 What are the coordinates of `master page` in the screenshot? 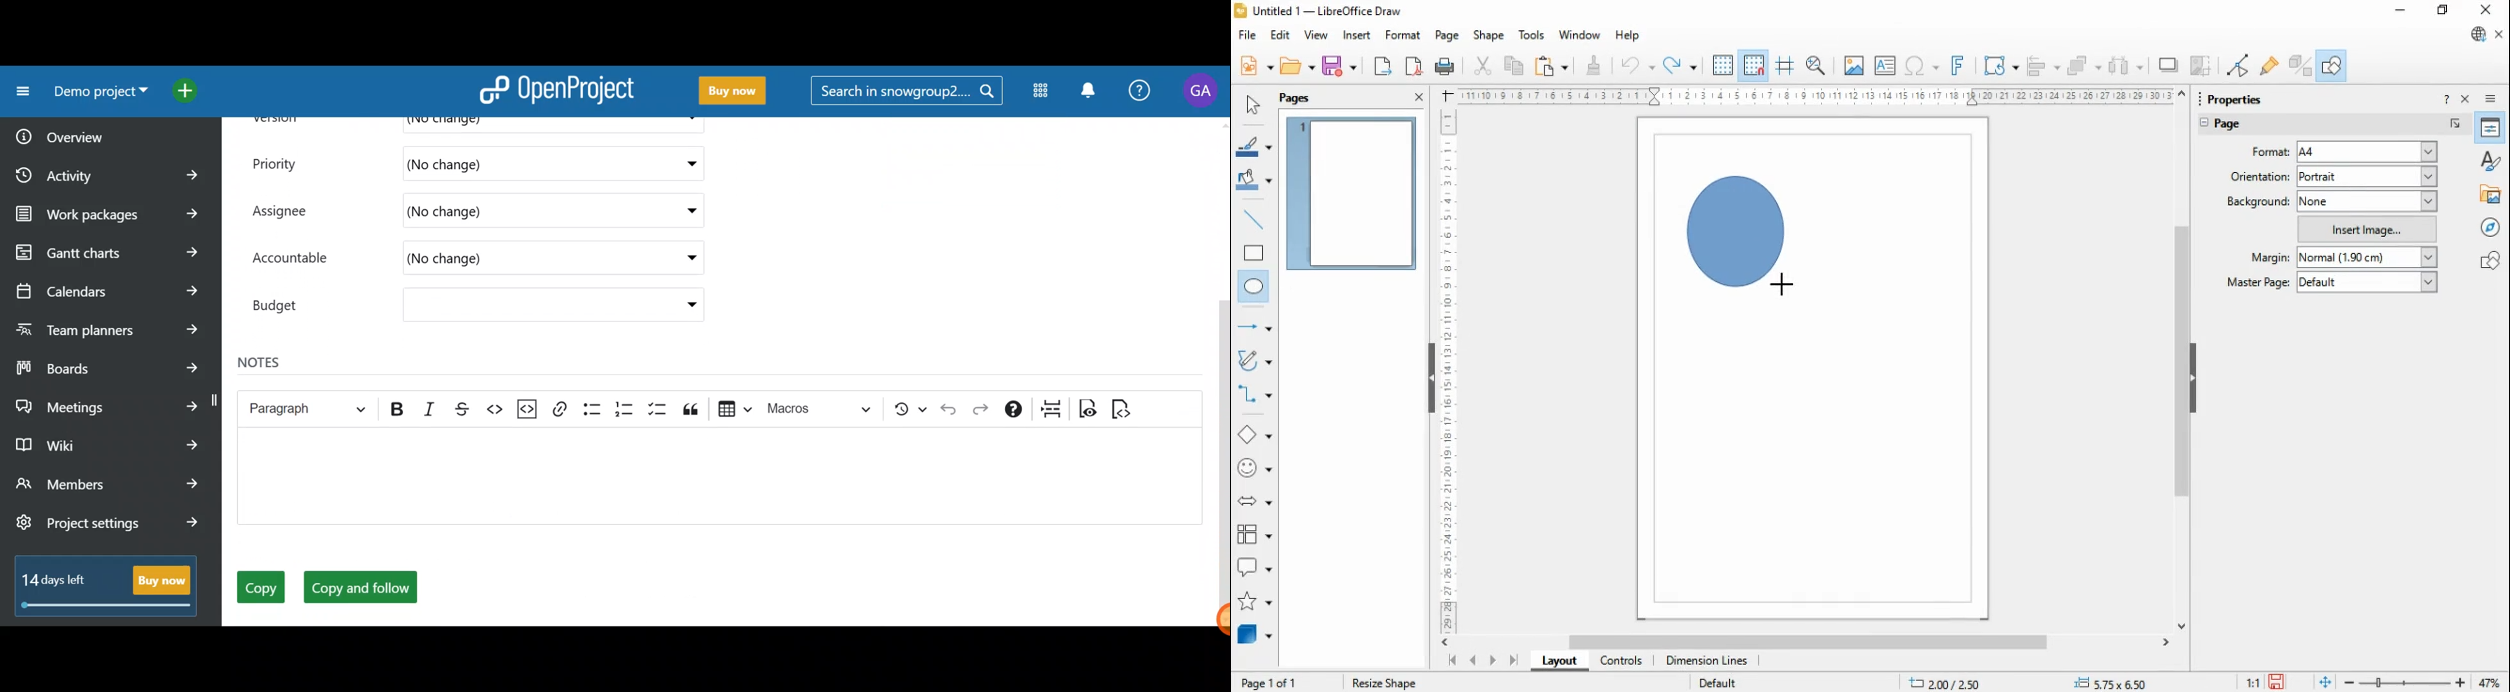 It's located at (2260, 281).